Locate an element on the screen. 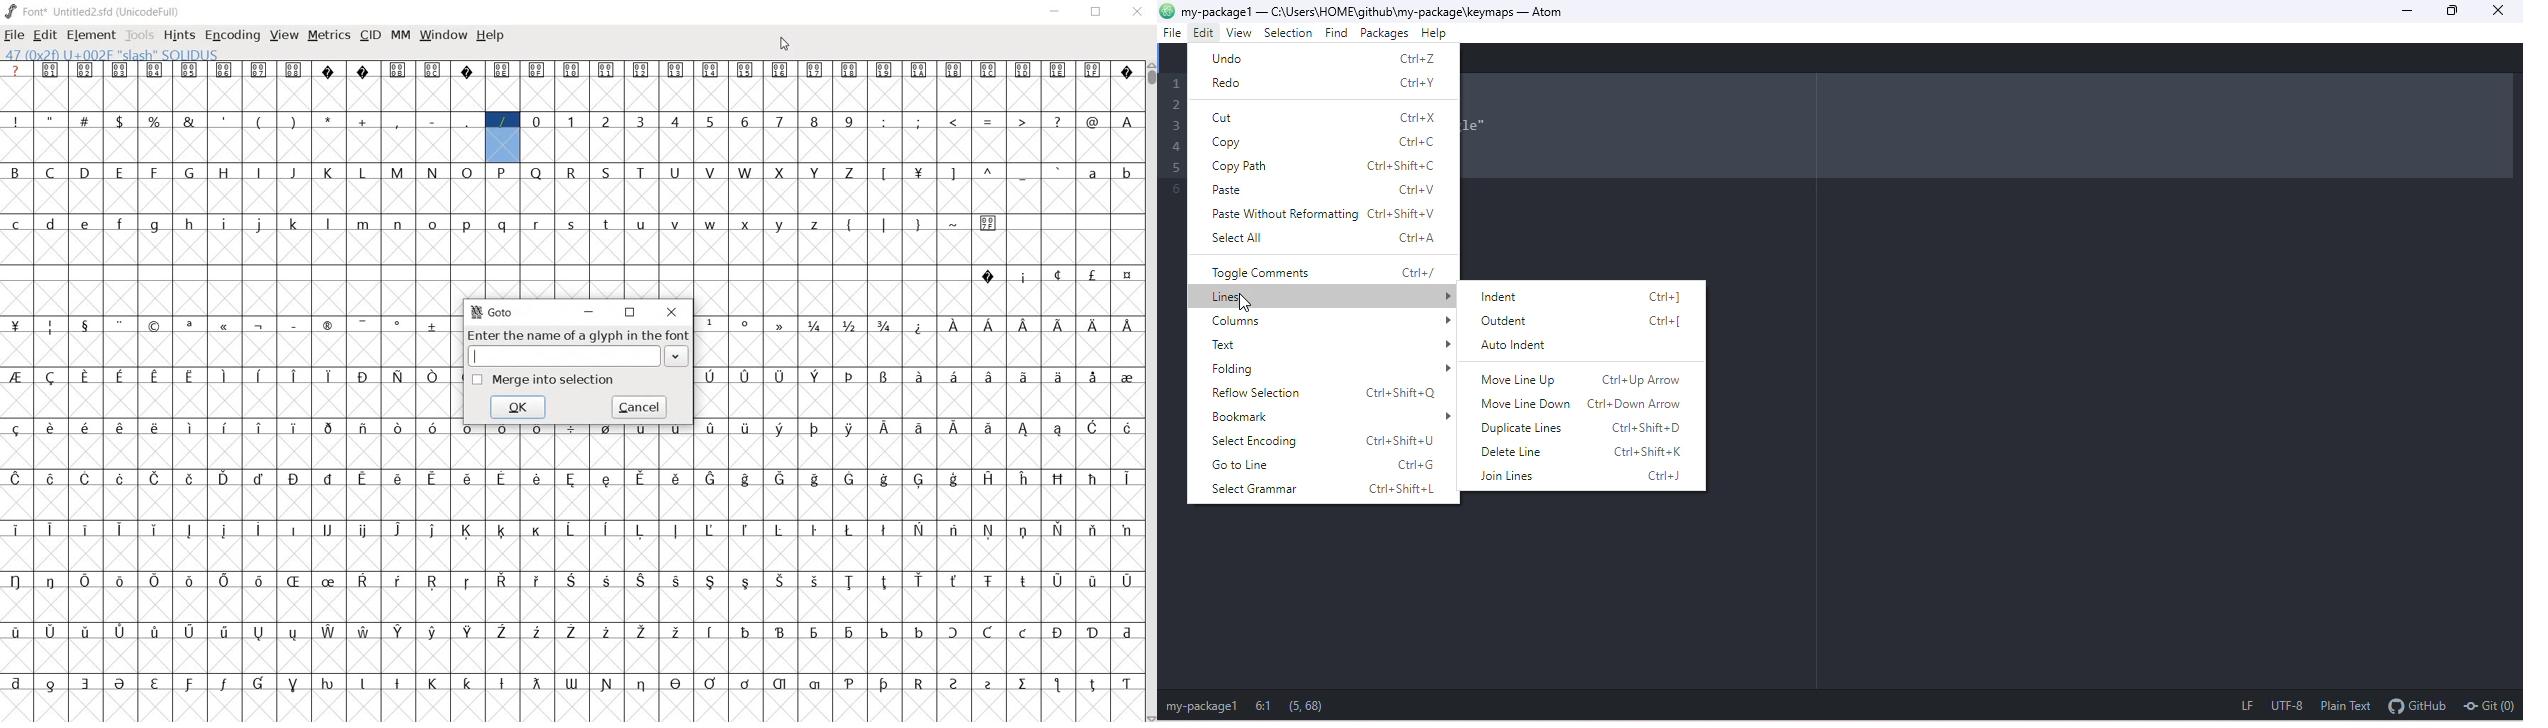  glyph is located at coordinates (120, 479).